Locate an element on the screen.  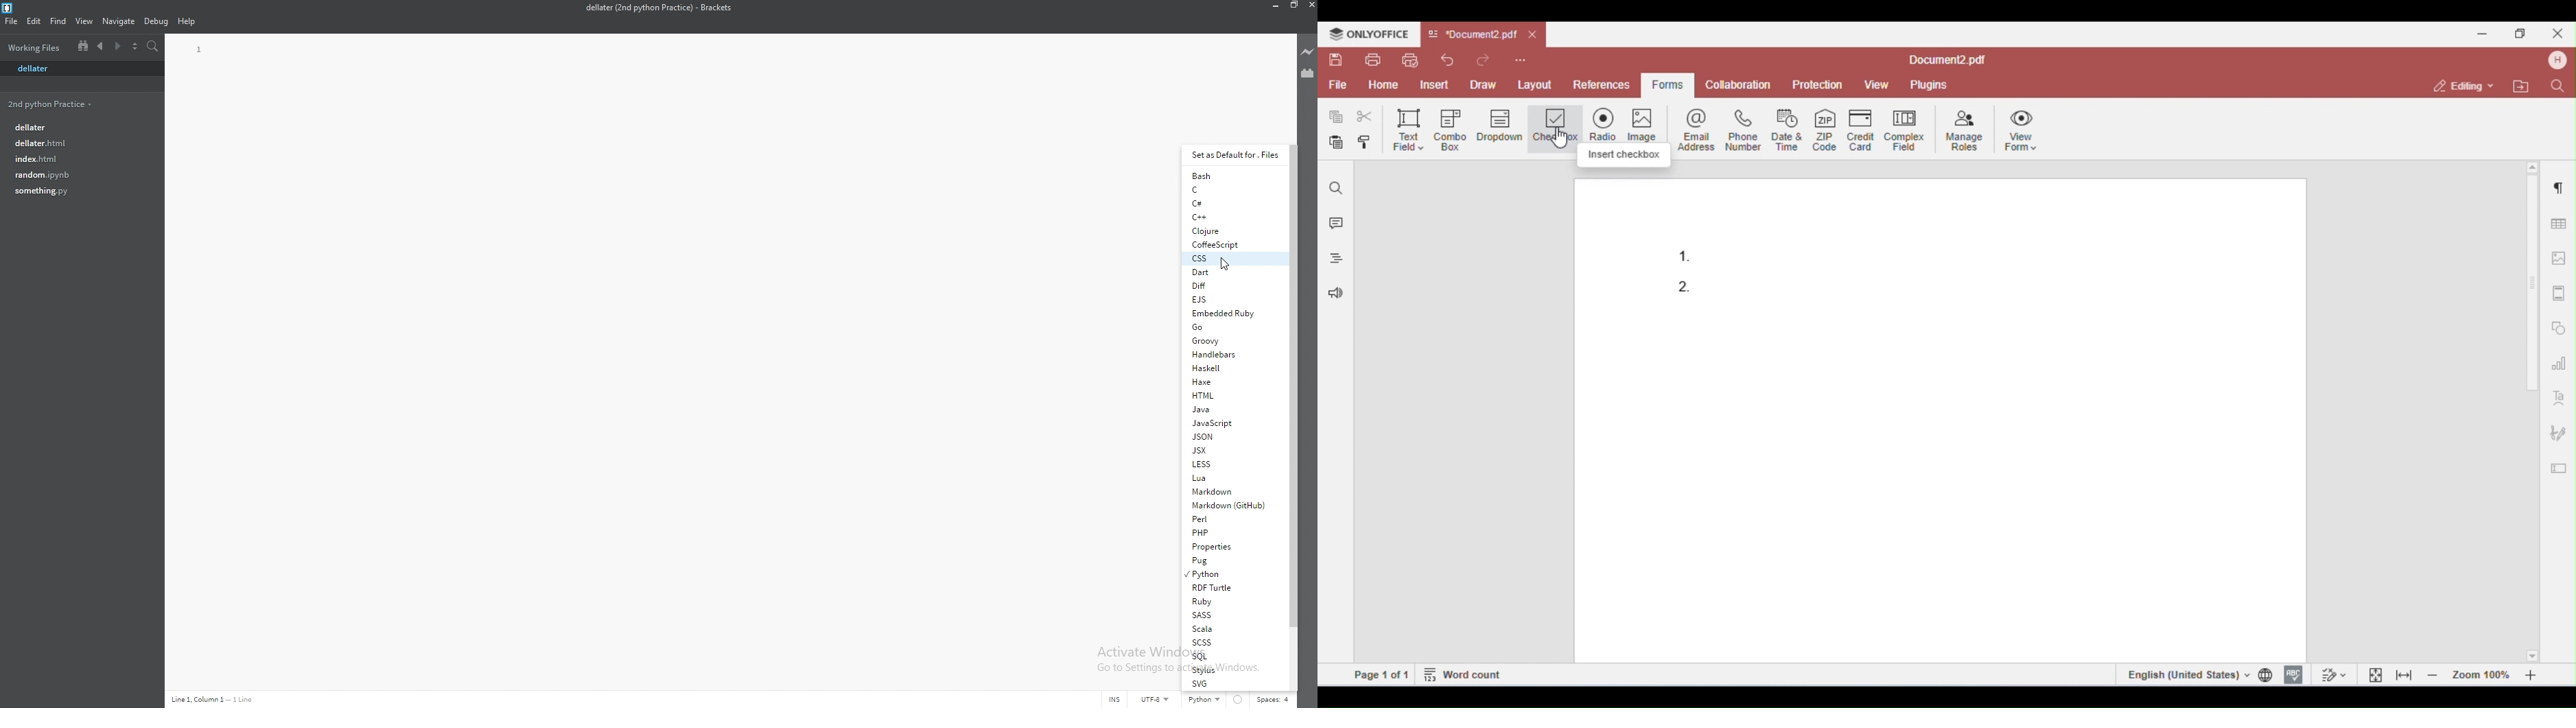
file name is located at coordinates (658, 8).